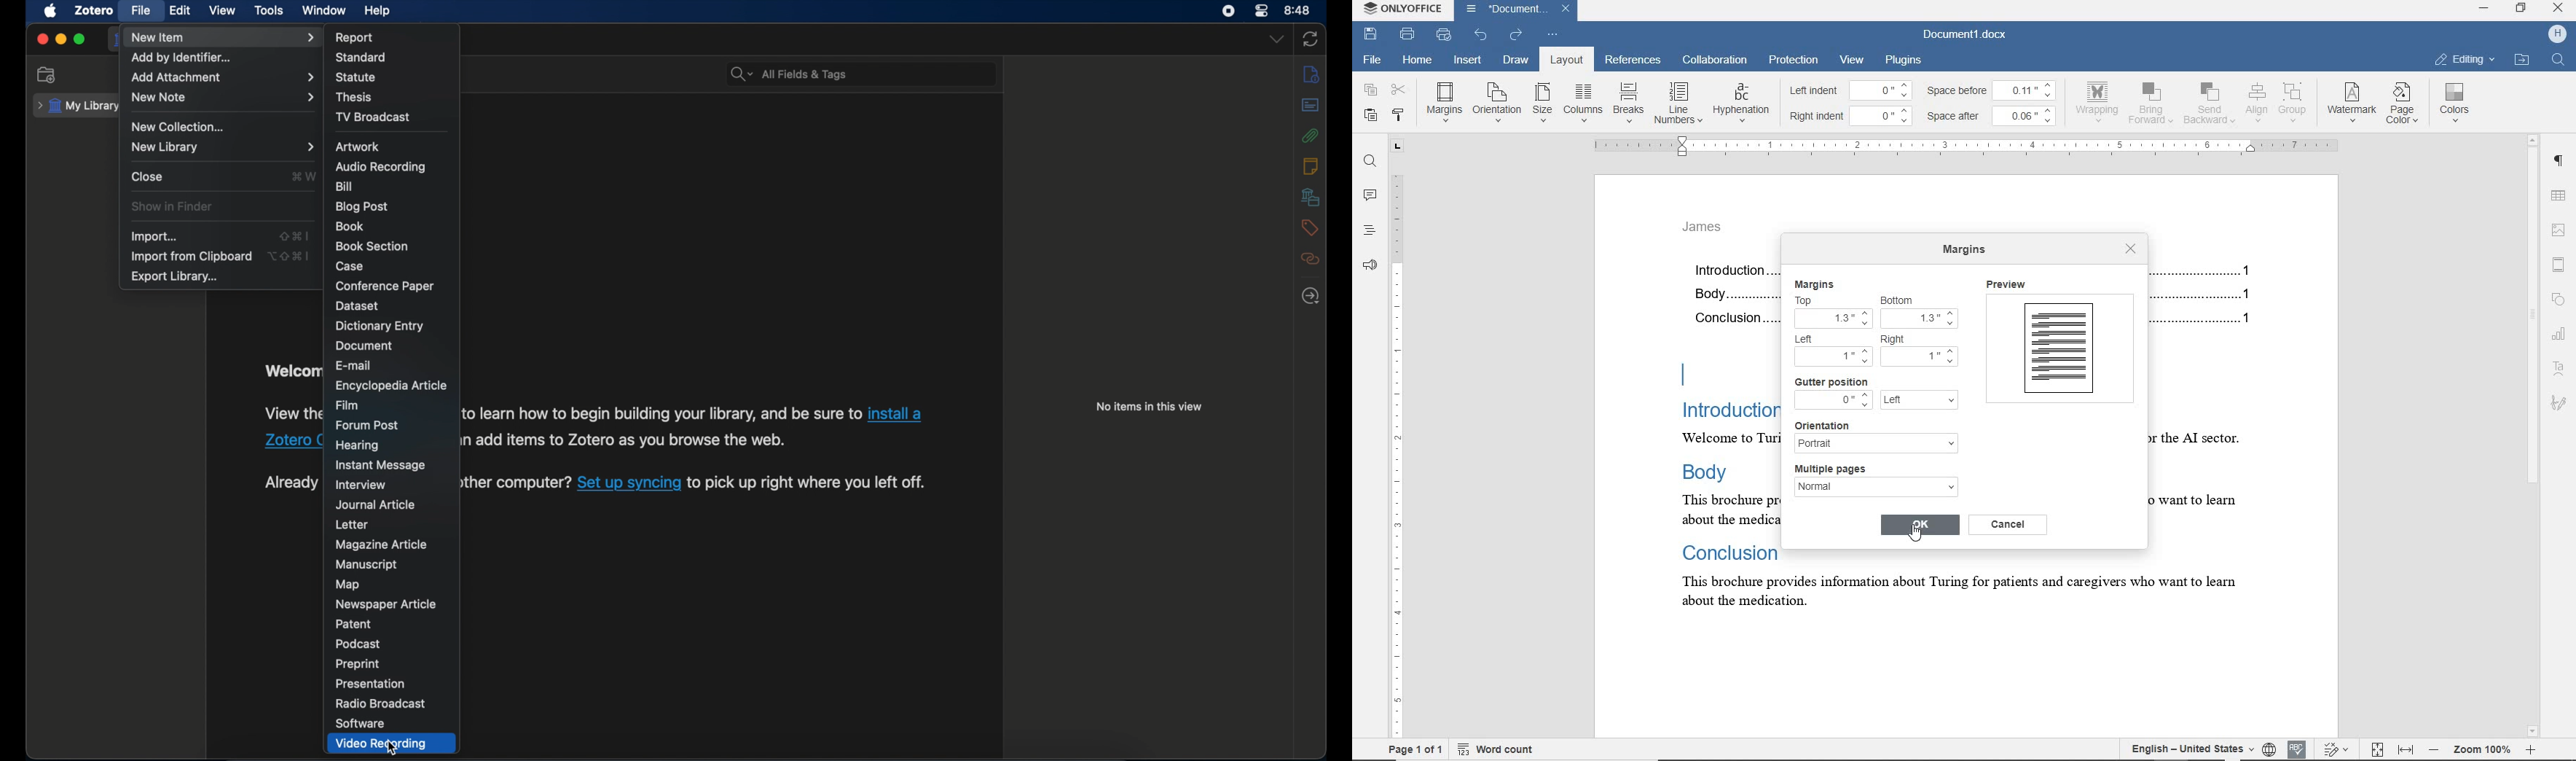 Image resolution: width=2576 pixels, height=784 pixels. Describe the element at coordinates (350, 227) in the screenshot. I see `book` at that location.